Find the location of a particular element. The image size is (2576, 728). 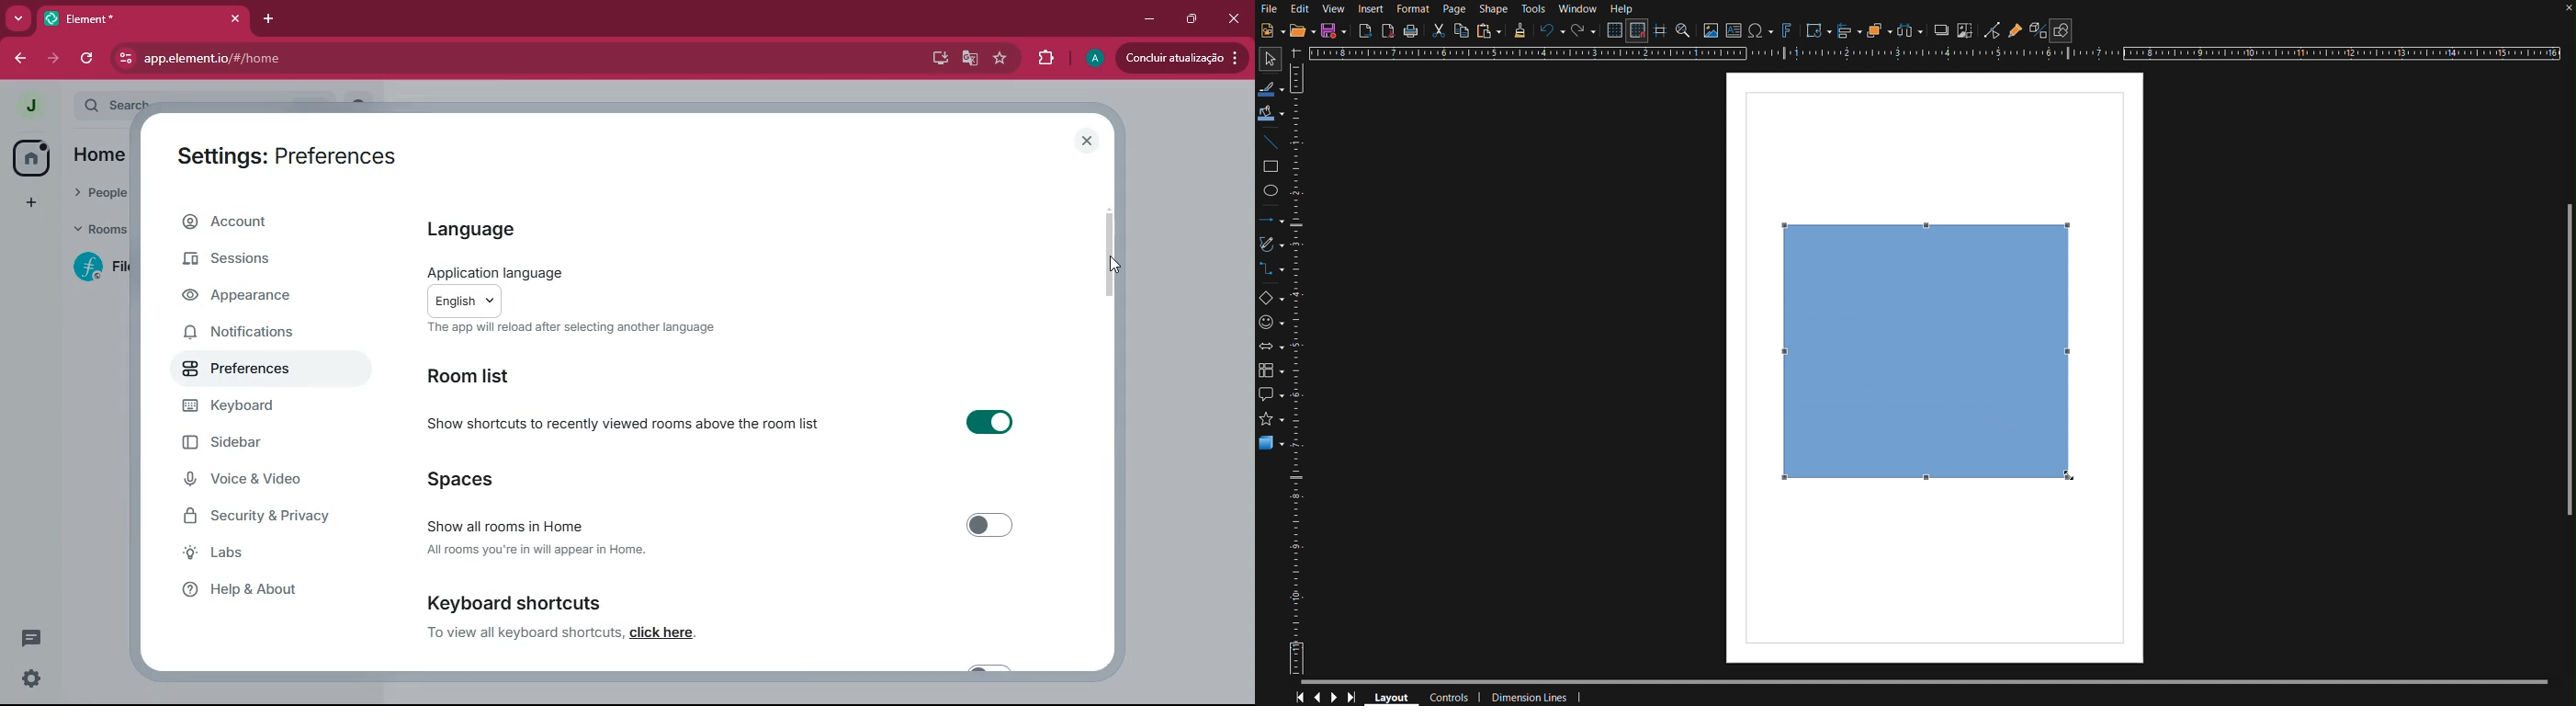

expand is located at coordinates (62, 107).